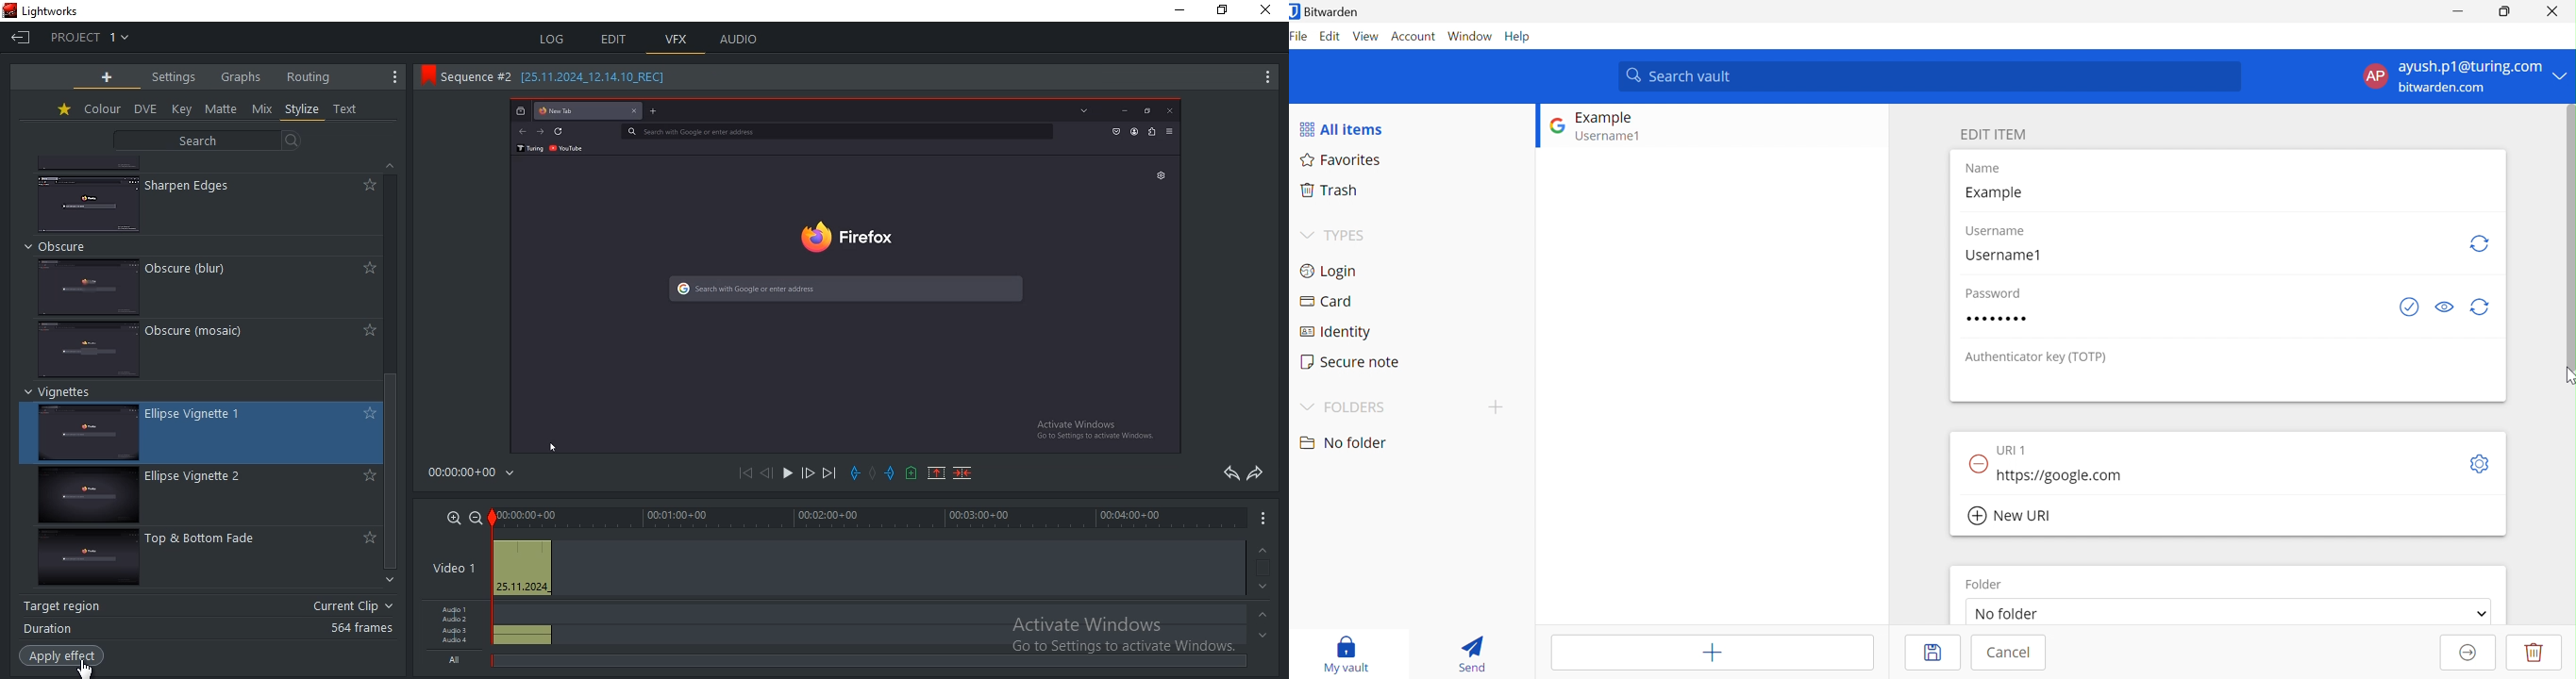  I want to click on Add to favorites, so click(365, 329).